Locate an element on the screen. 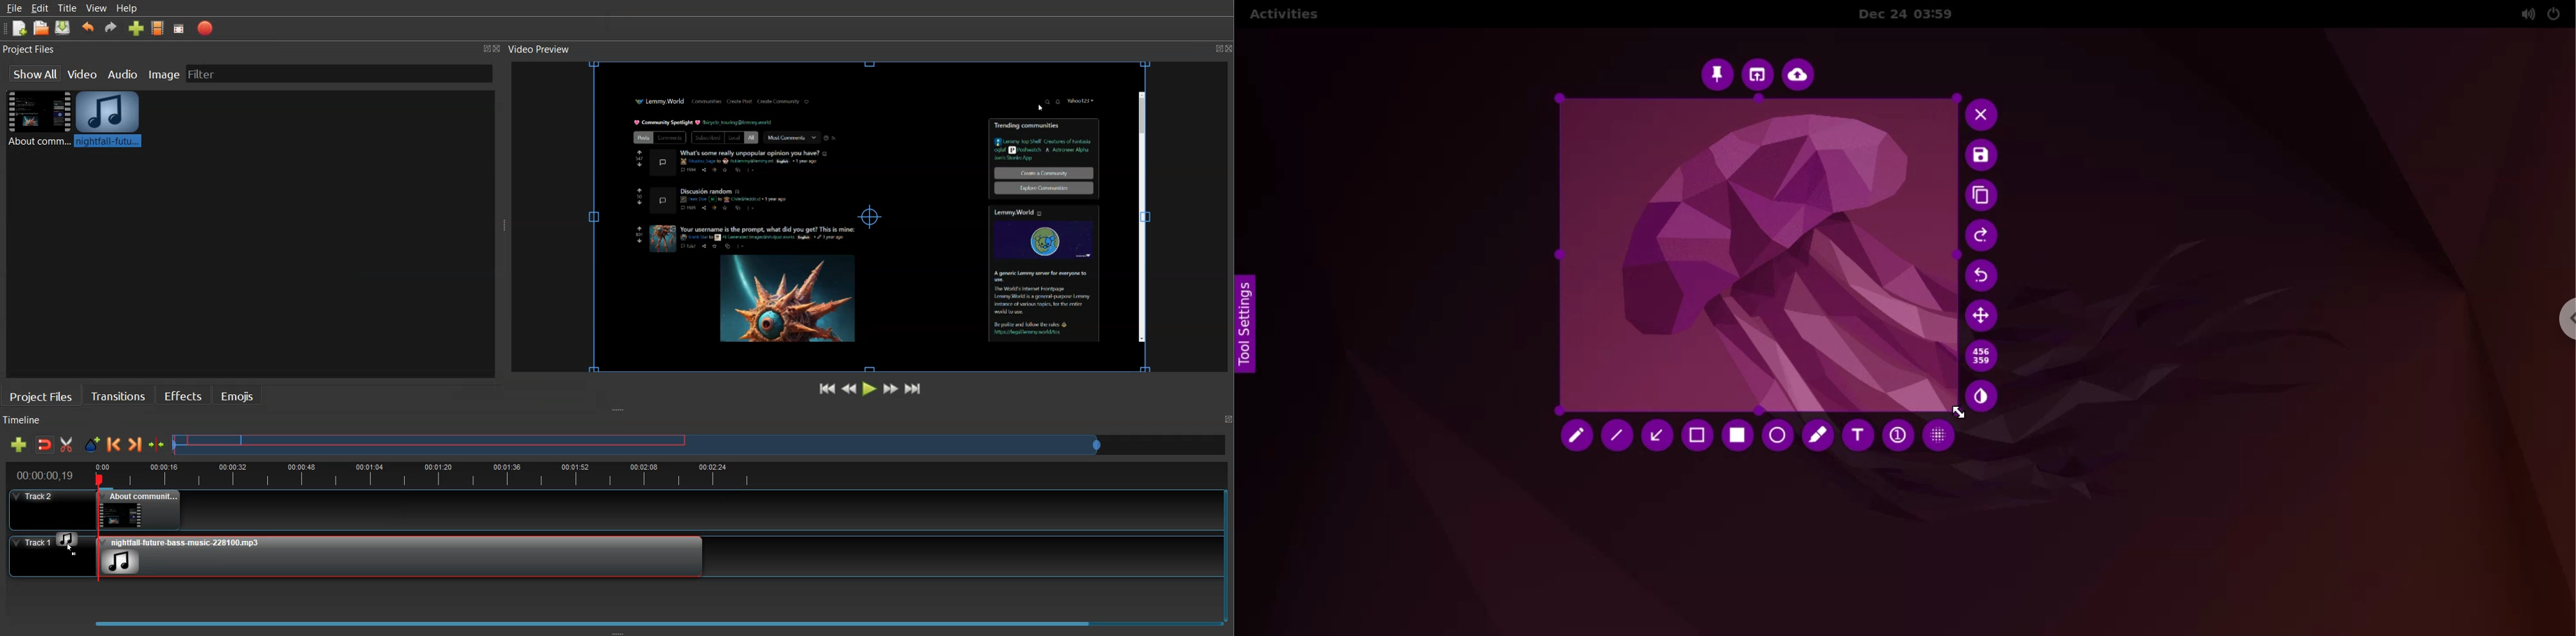  Slider is located at coordinates (701, 444).